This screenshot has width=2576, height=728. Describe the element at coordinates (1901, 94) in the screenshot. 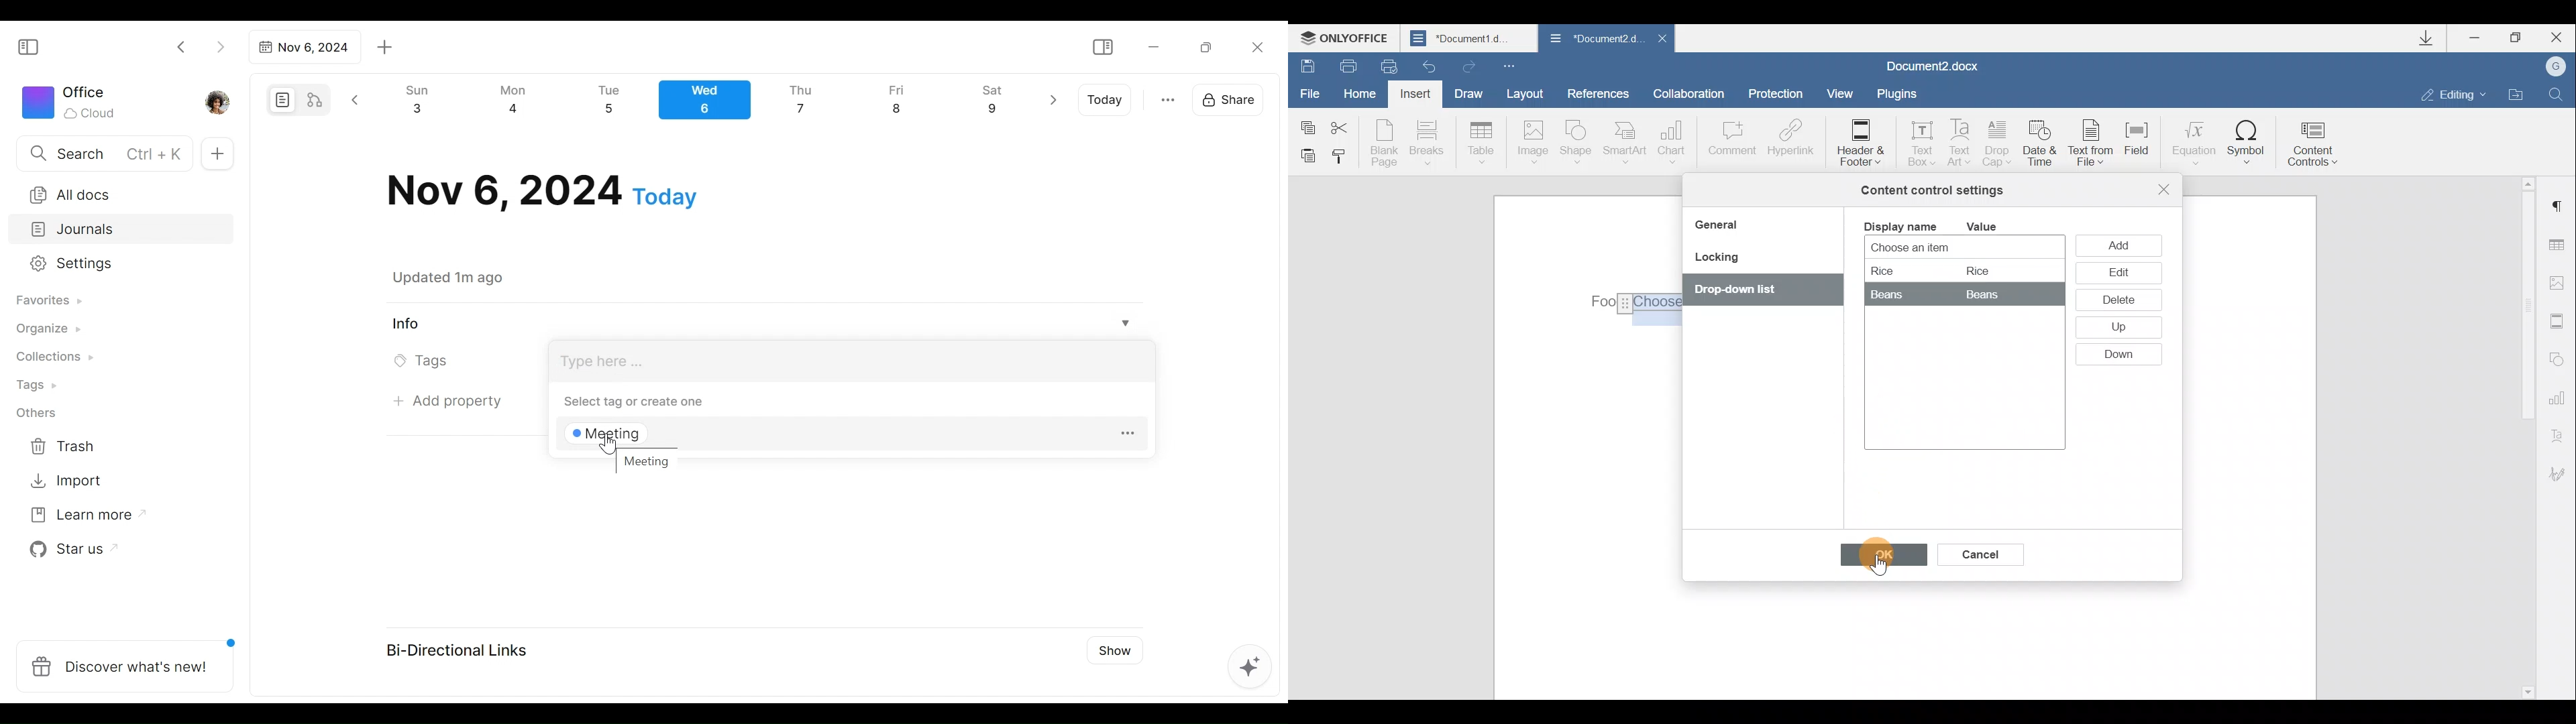

I see `Plugins` at that location.